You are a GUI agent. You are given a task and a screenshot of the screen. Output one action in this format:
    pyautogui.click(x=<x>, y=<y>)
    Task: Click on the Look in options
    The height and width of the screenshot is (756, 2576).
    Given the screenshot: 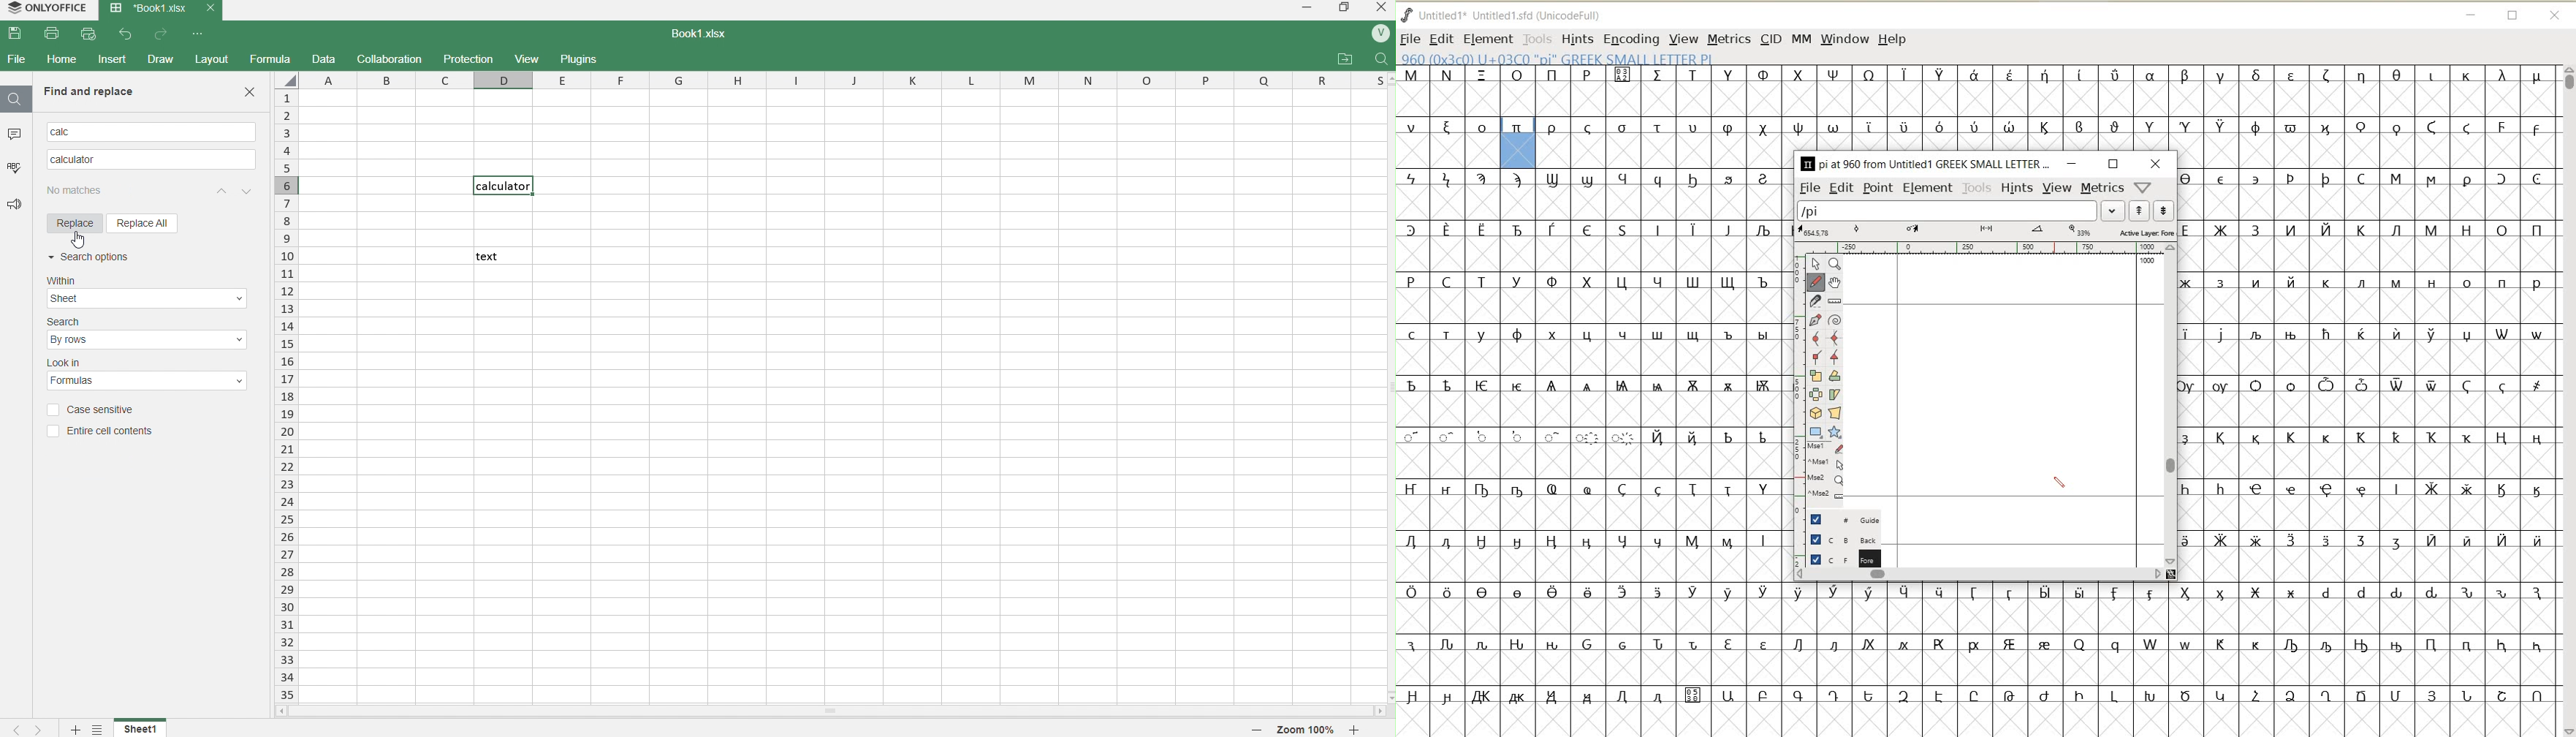 What is the action you would take?
    pyautogui.click(x=147, y=382)
    